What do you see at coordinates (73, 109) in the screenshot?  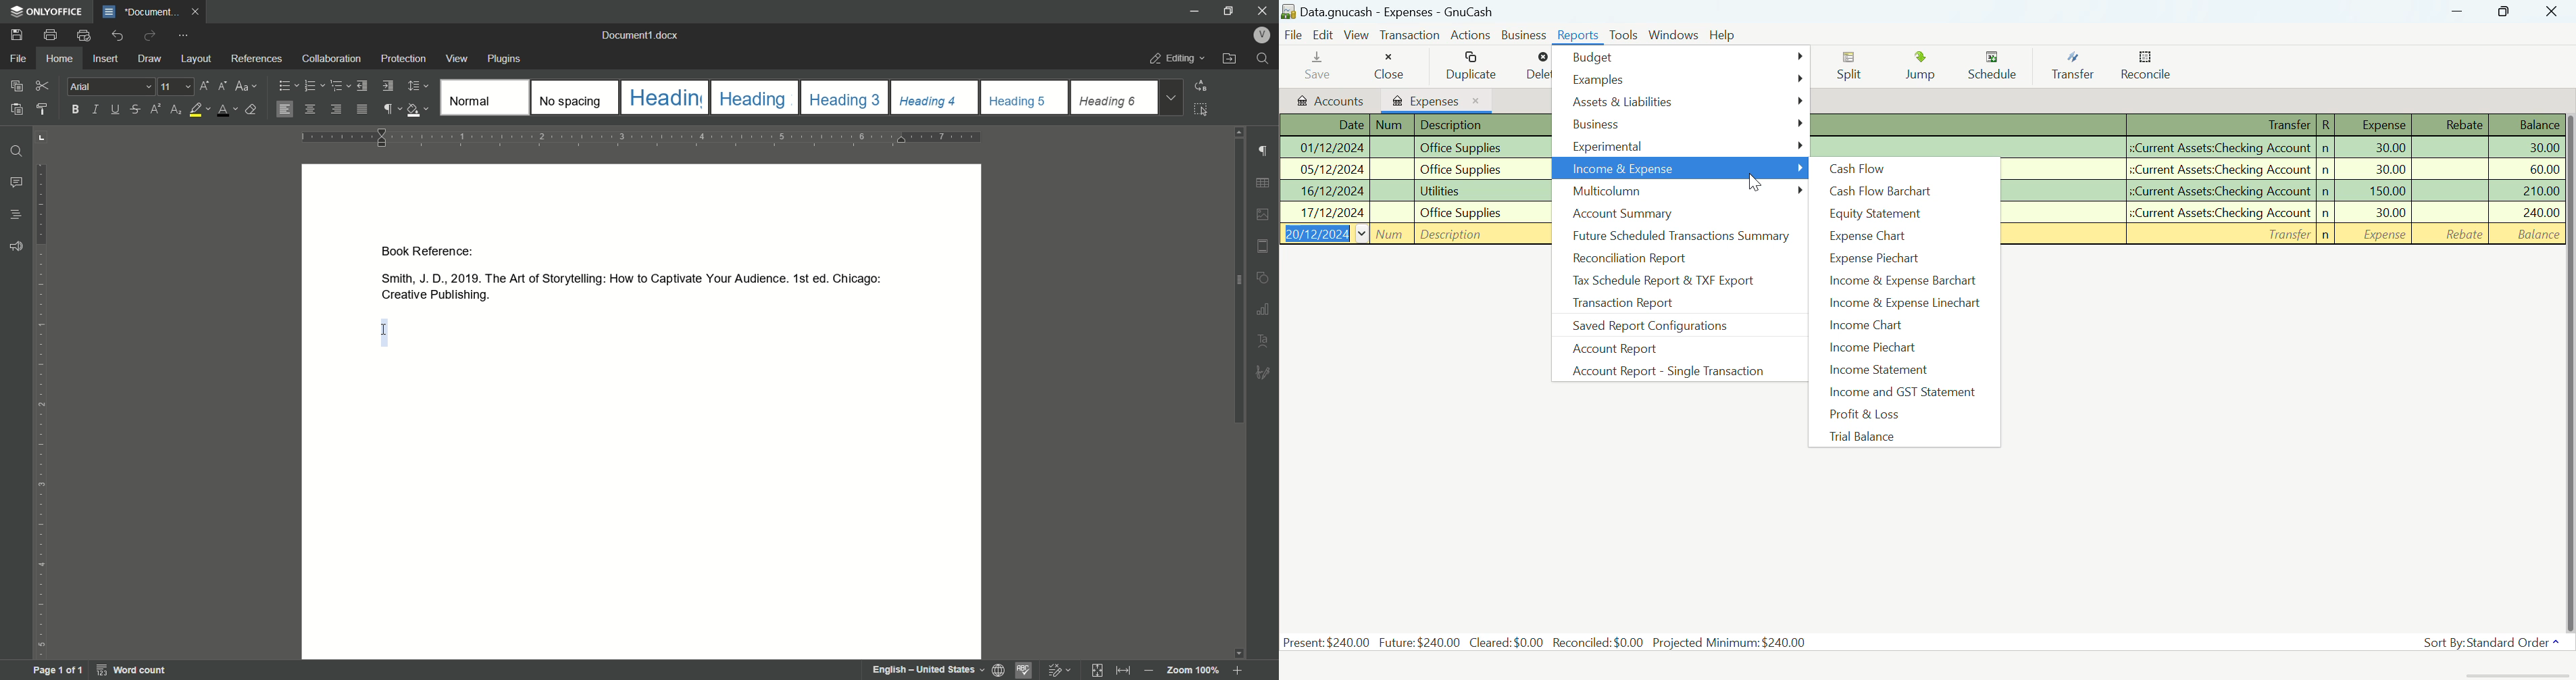 I see `bold` at bounding box center [73, 109].